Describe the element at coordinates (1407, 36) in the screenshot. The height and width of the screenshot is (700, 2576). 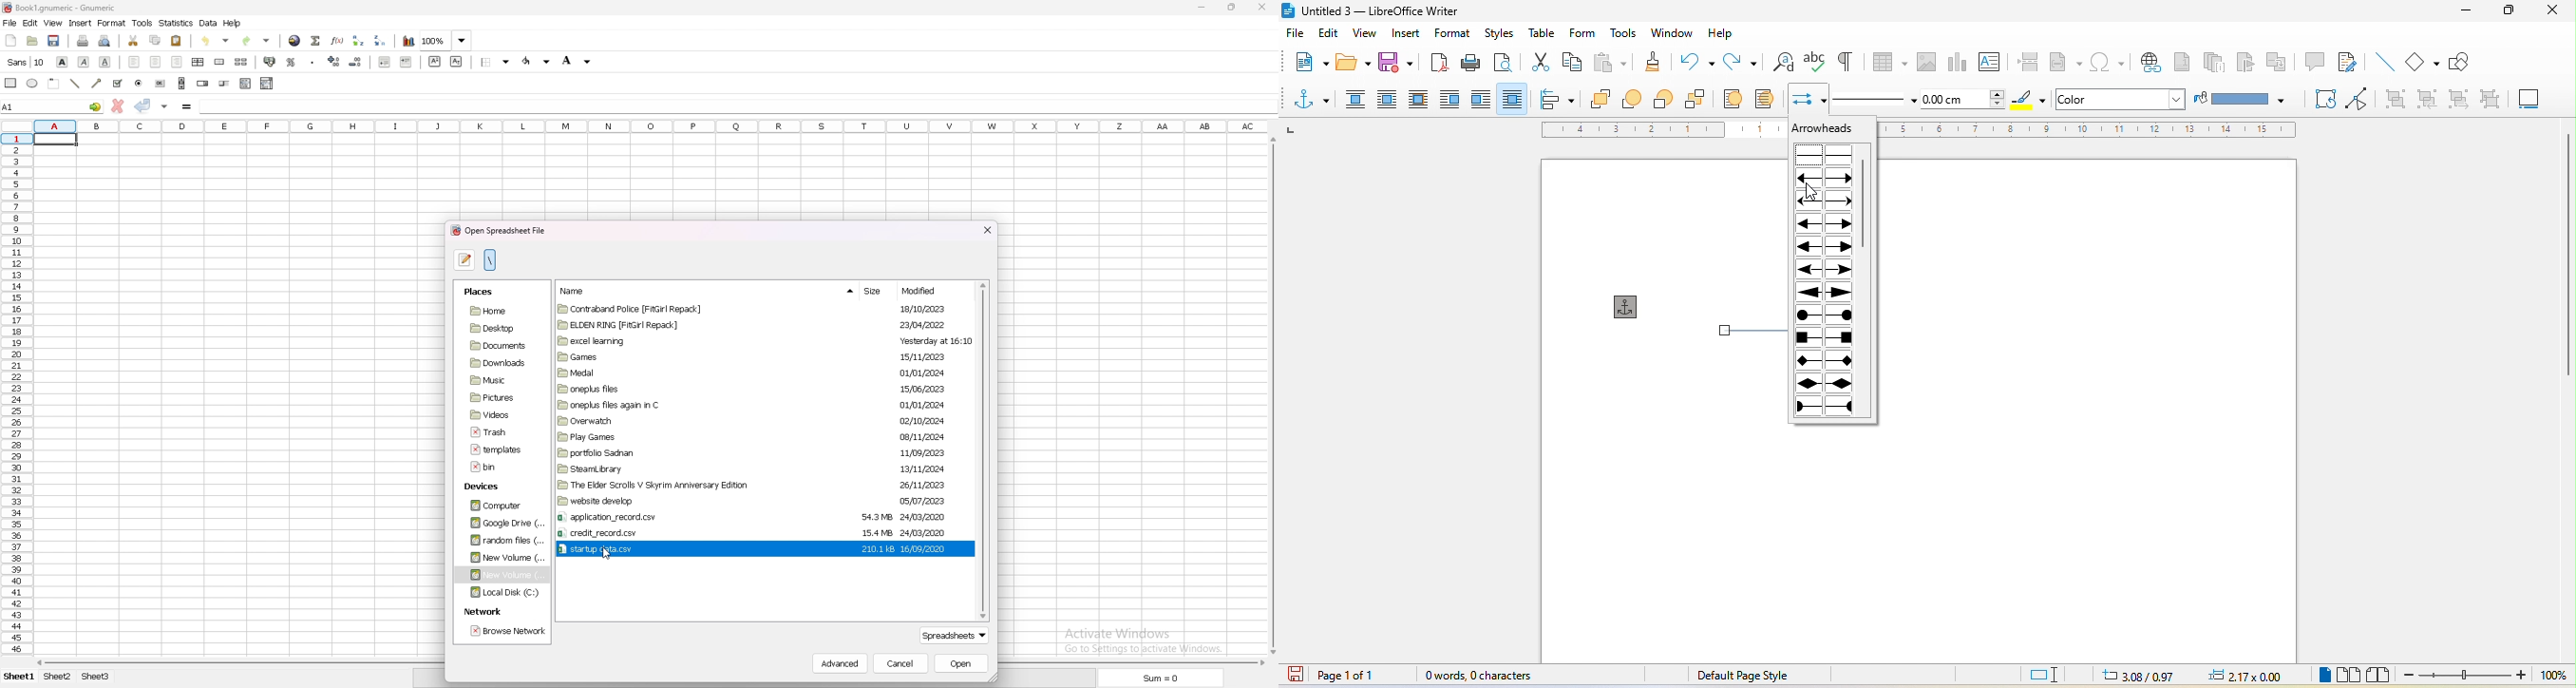
I see `insert` at that location.